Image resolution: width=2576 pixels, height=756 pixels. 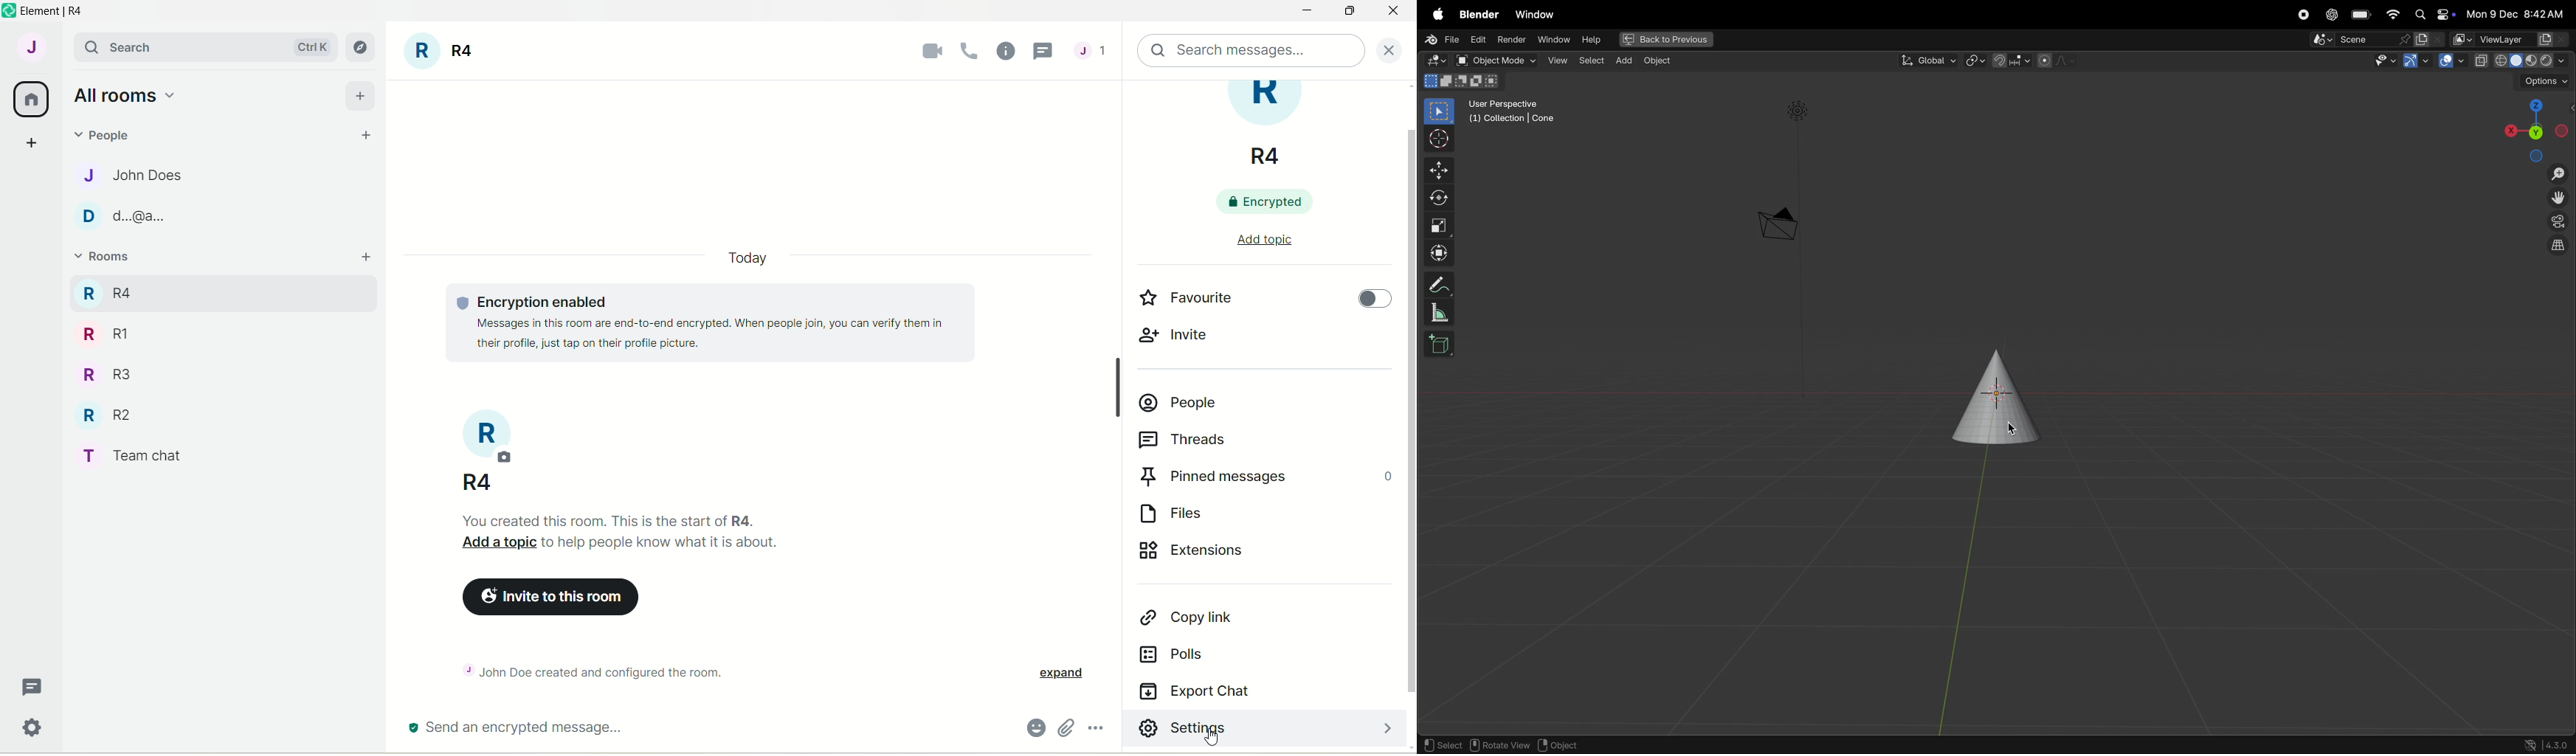 I want to click on Add a photo, so.., so click(x=486, y=484).